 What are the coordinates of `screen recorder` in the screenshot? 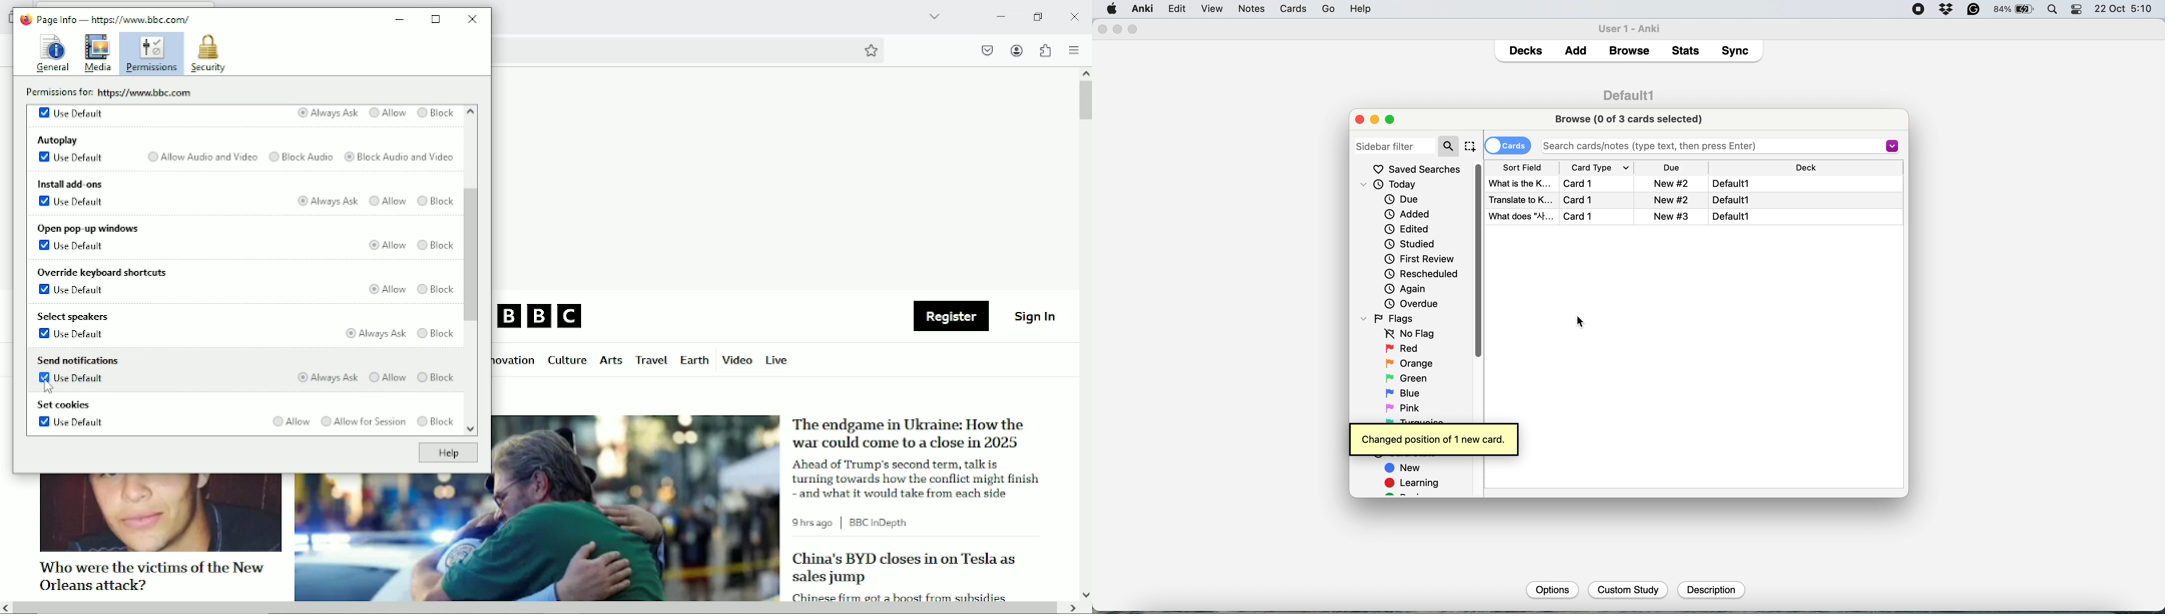 It's located at (1919, 10).